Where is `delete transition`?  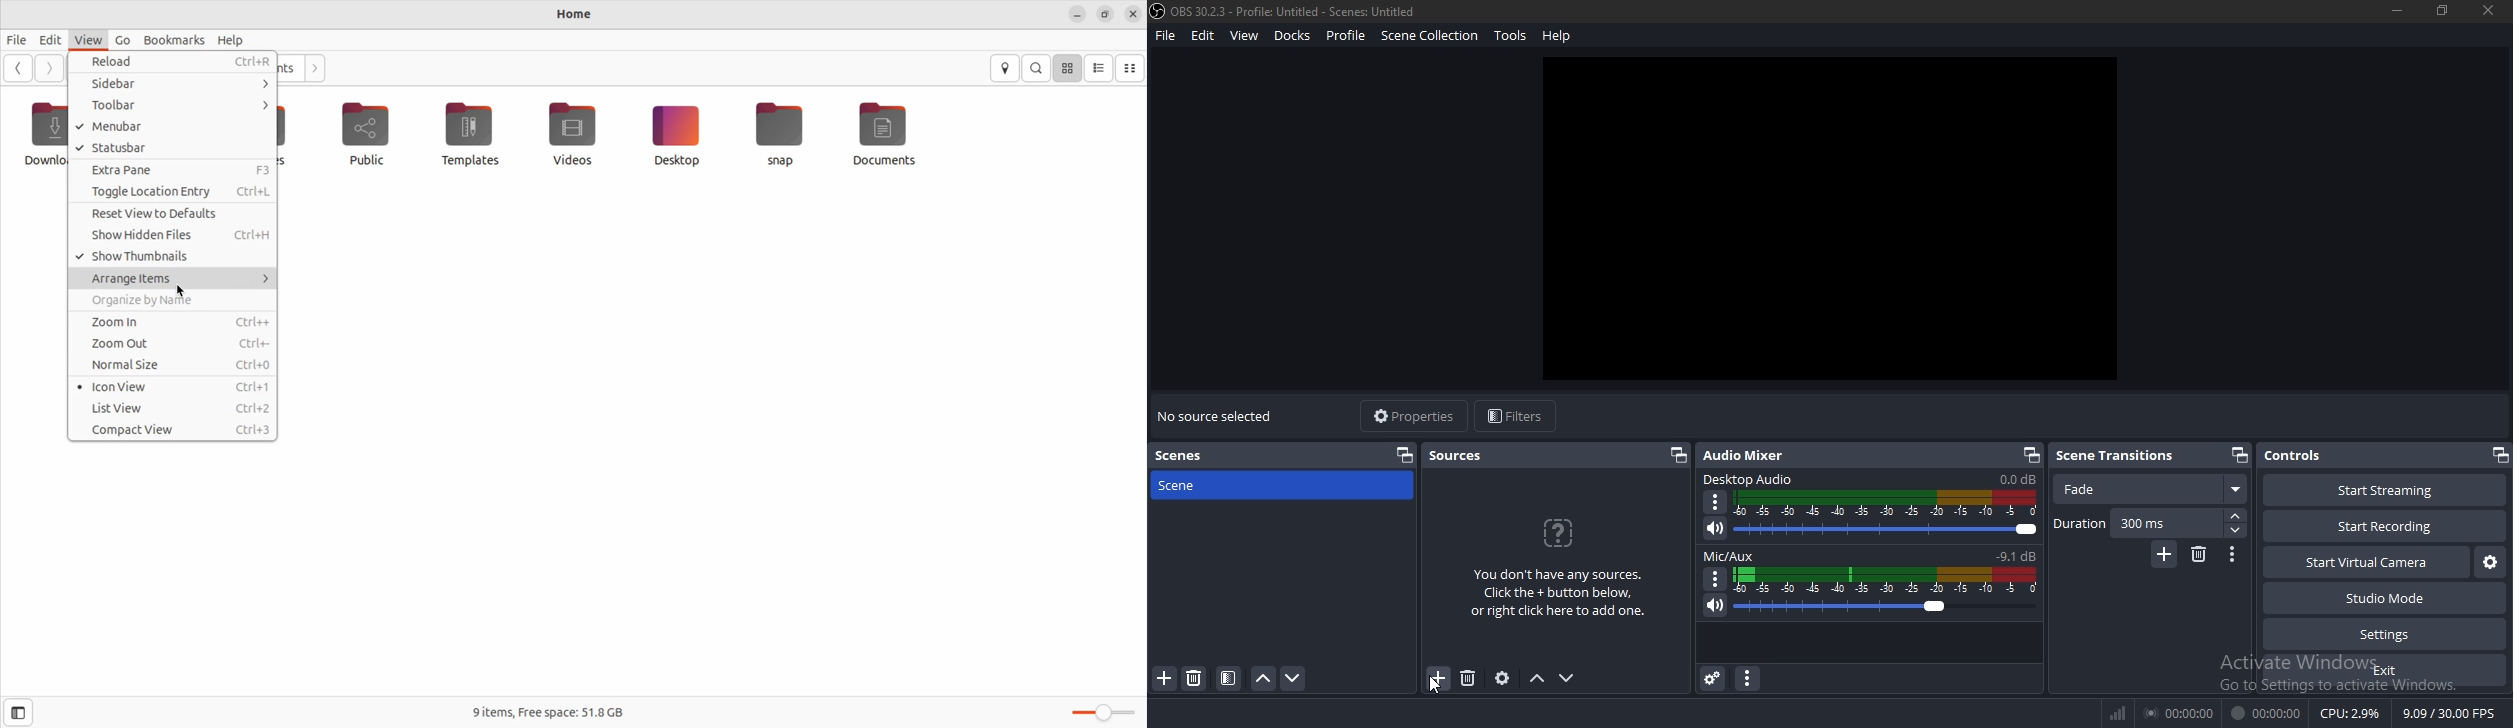 delete transition is located at coordinates (2197, 555).